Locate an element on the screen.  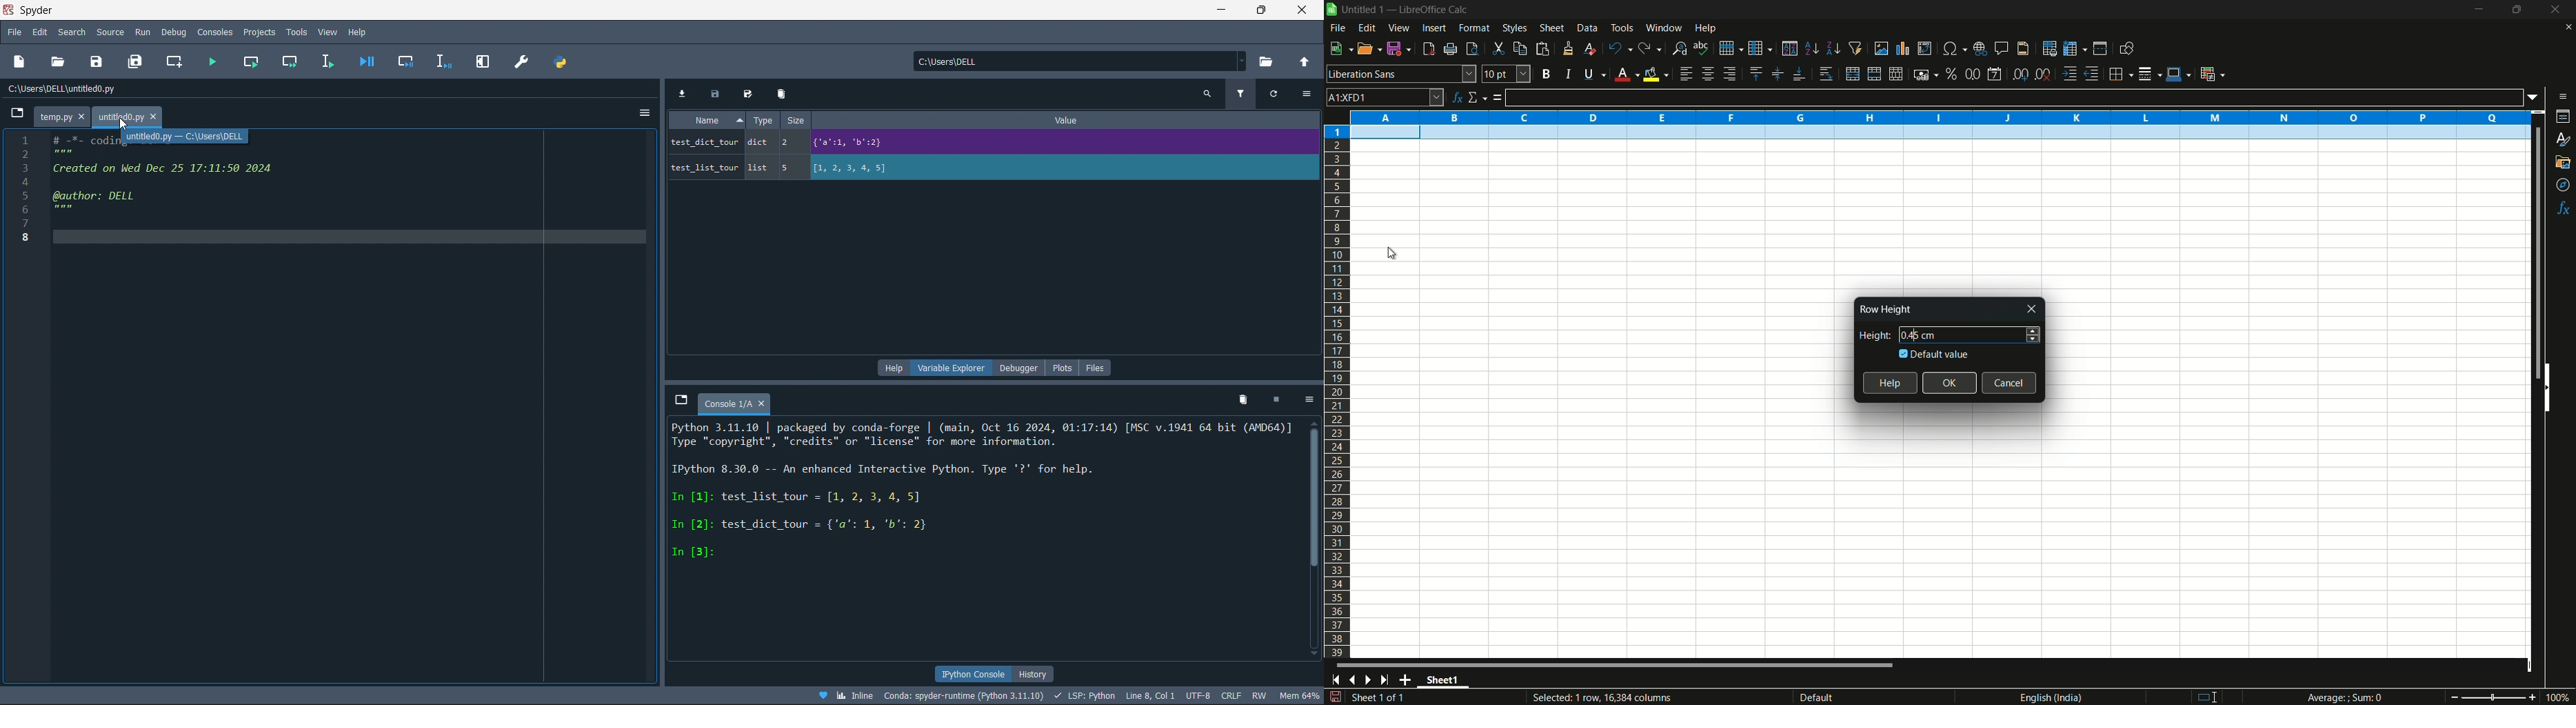
format as date is located at coordinates (1995, 74).